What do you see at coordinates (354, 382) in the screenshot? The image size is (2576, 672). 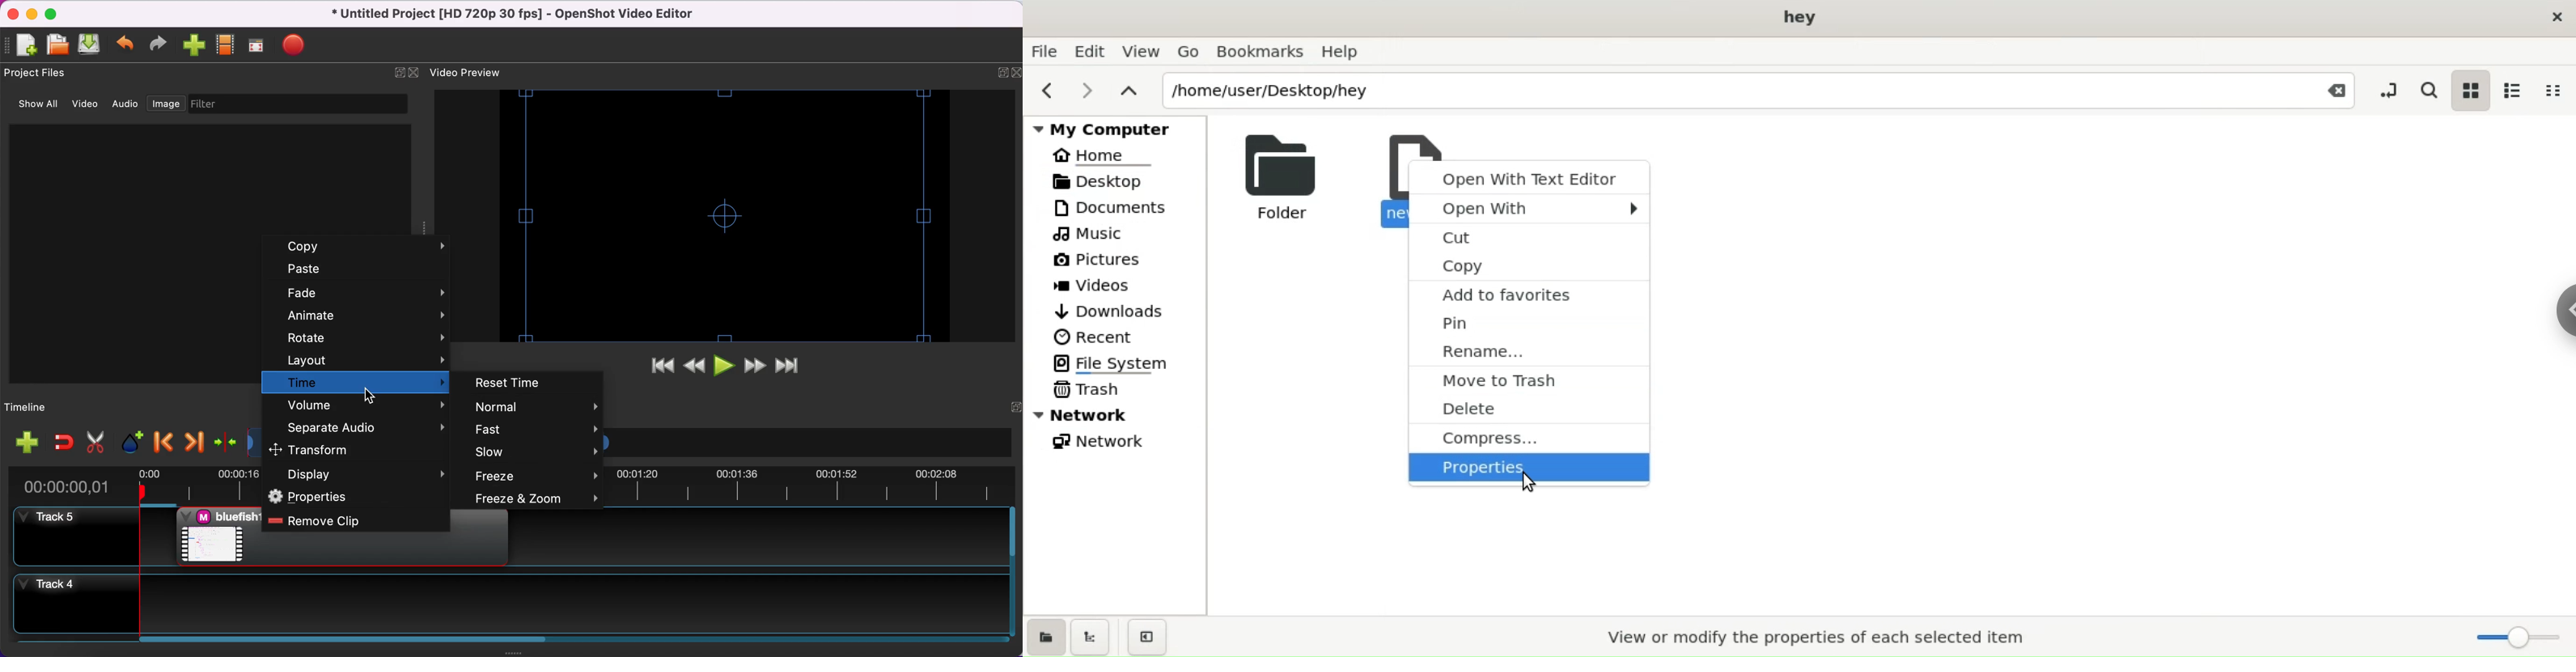 I see `time` at bounding box center [354, 382].